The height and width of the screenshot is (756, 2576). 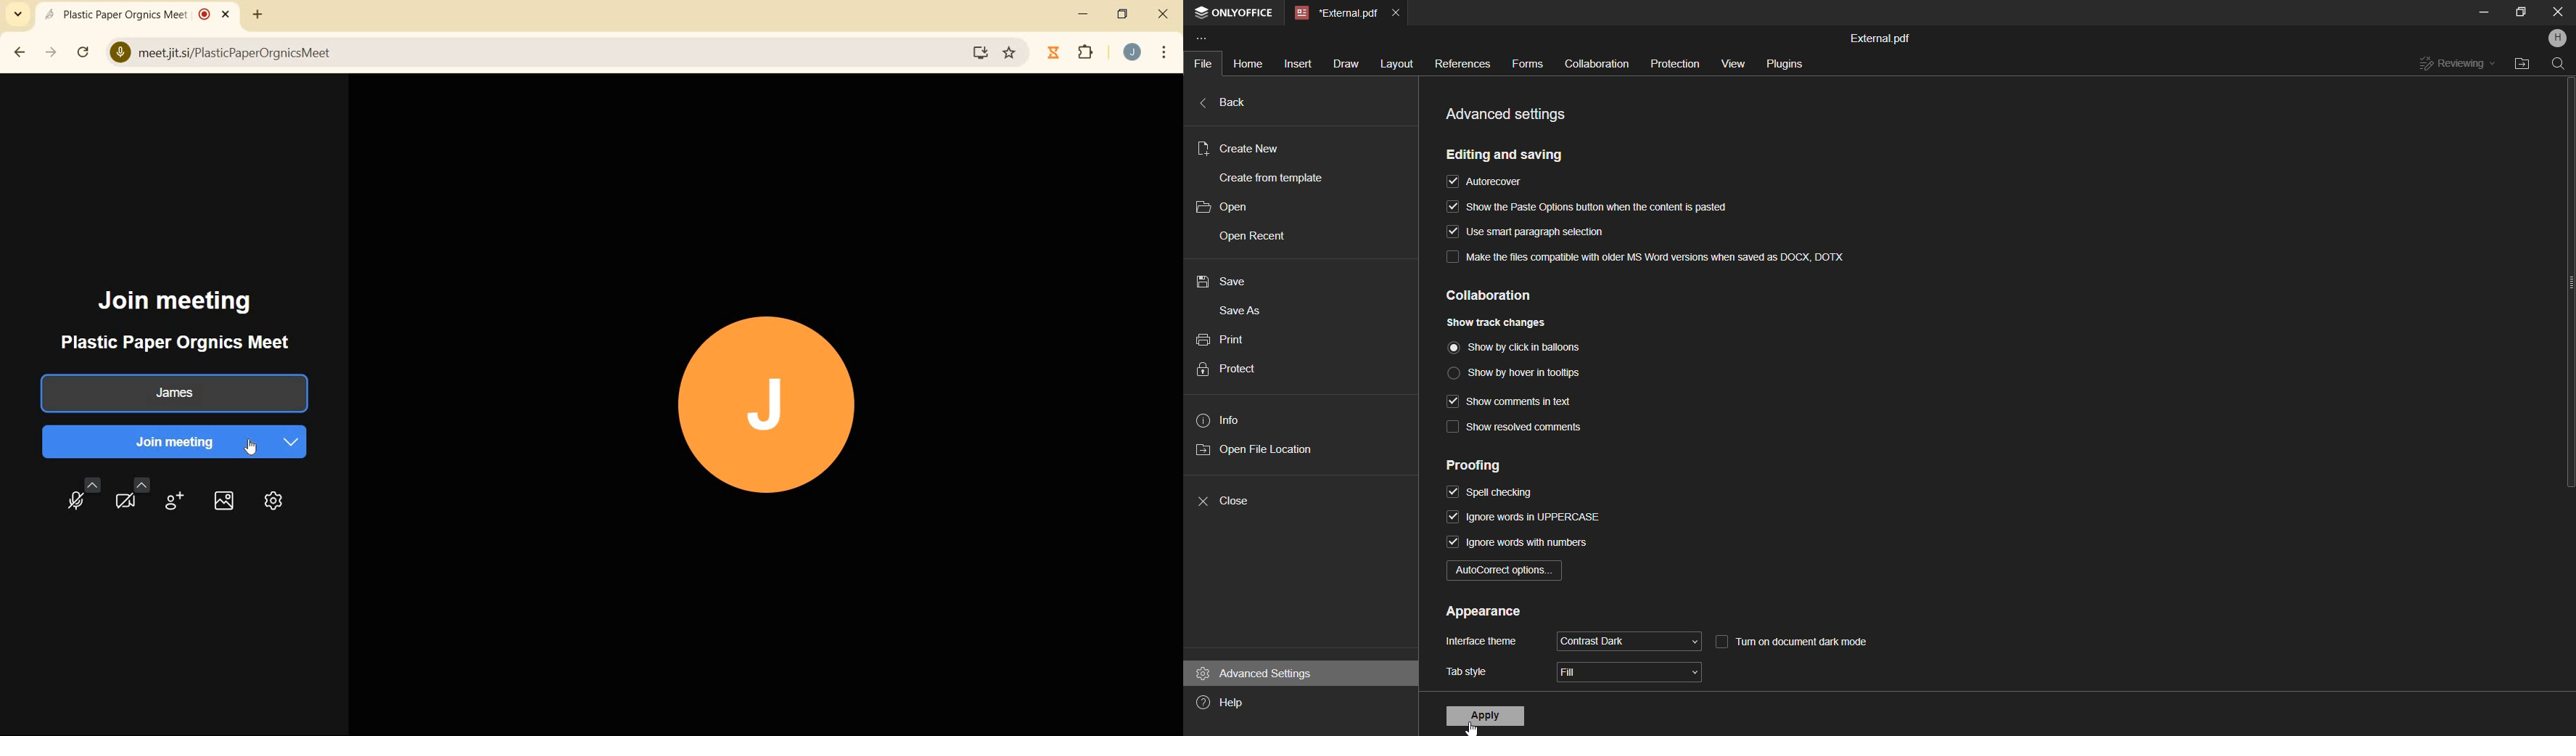 What do you see at coordinates (1296, 63) in the screenshot?
I see `Insert` at bounding box center [1296, 63].